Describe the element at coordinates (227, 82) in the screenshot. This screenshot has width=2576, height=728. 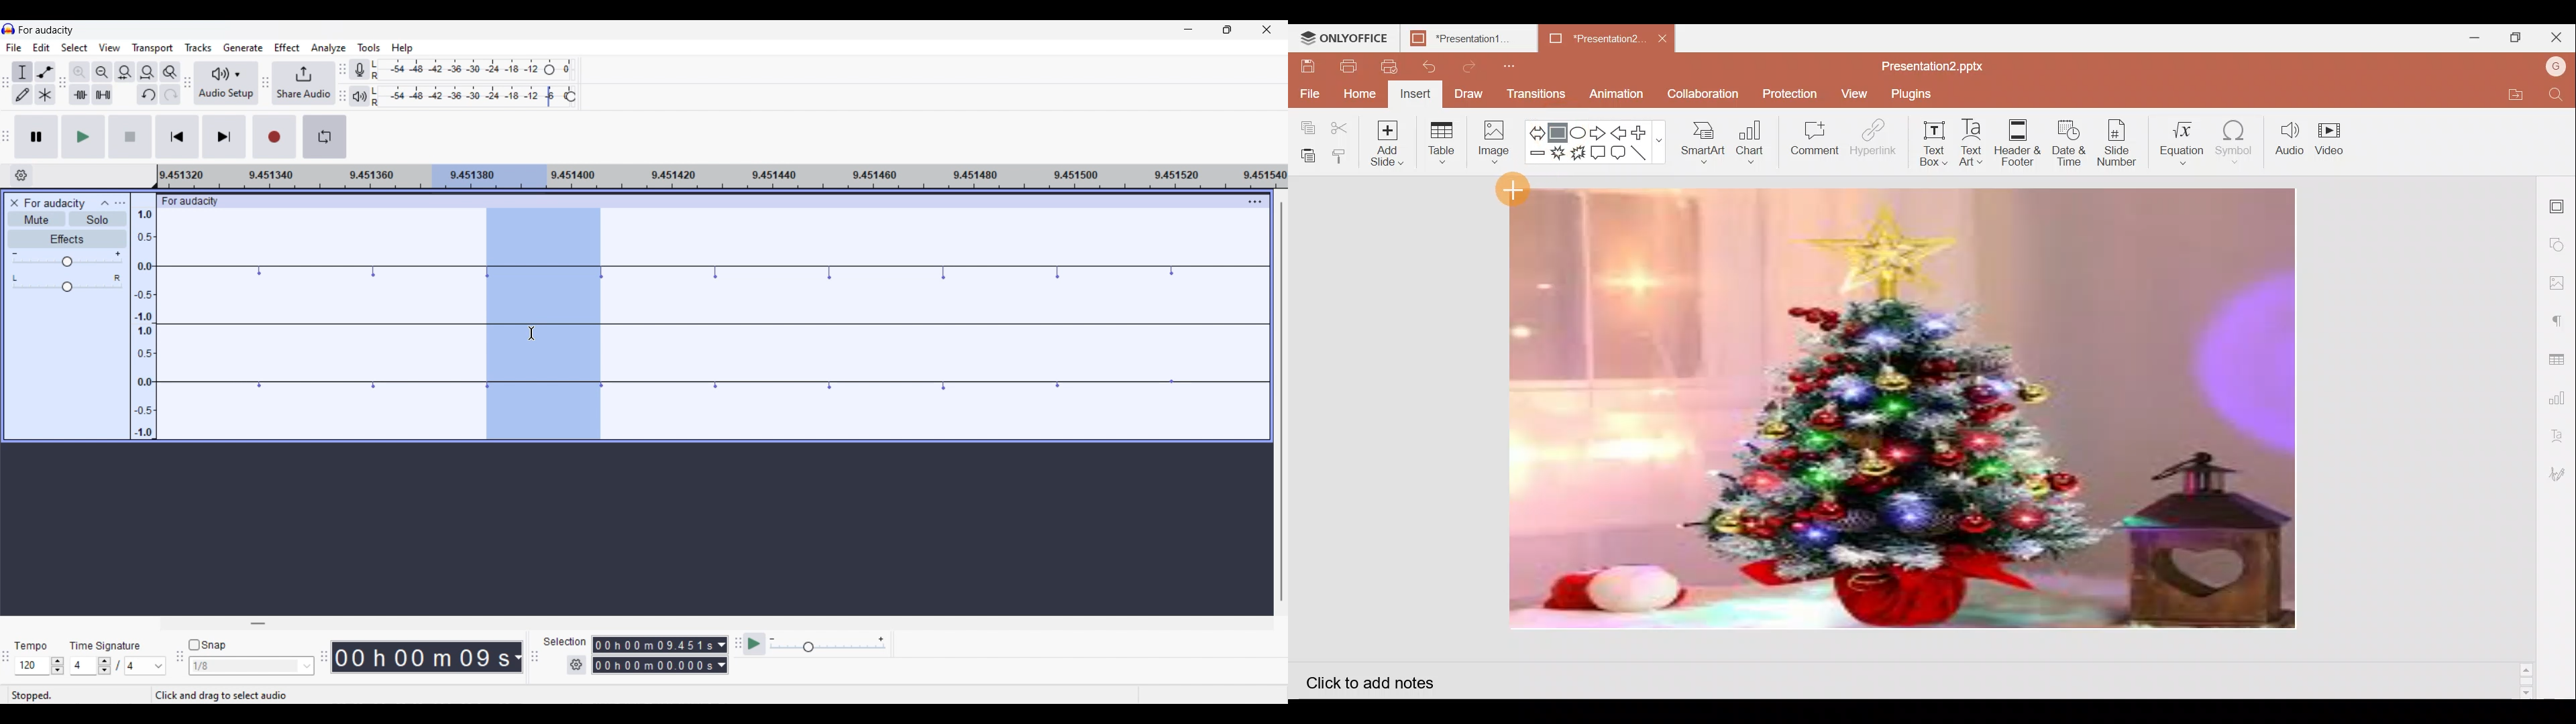
I see `Audio setup` at that location.